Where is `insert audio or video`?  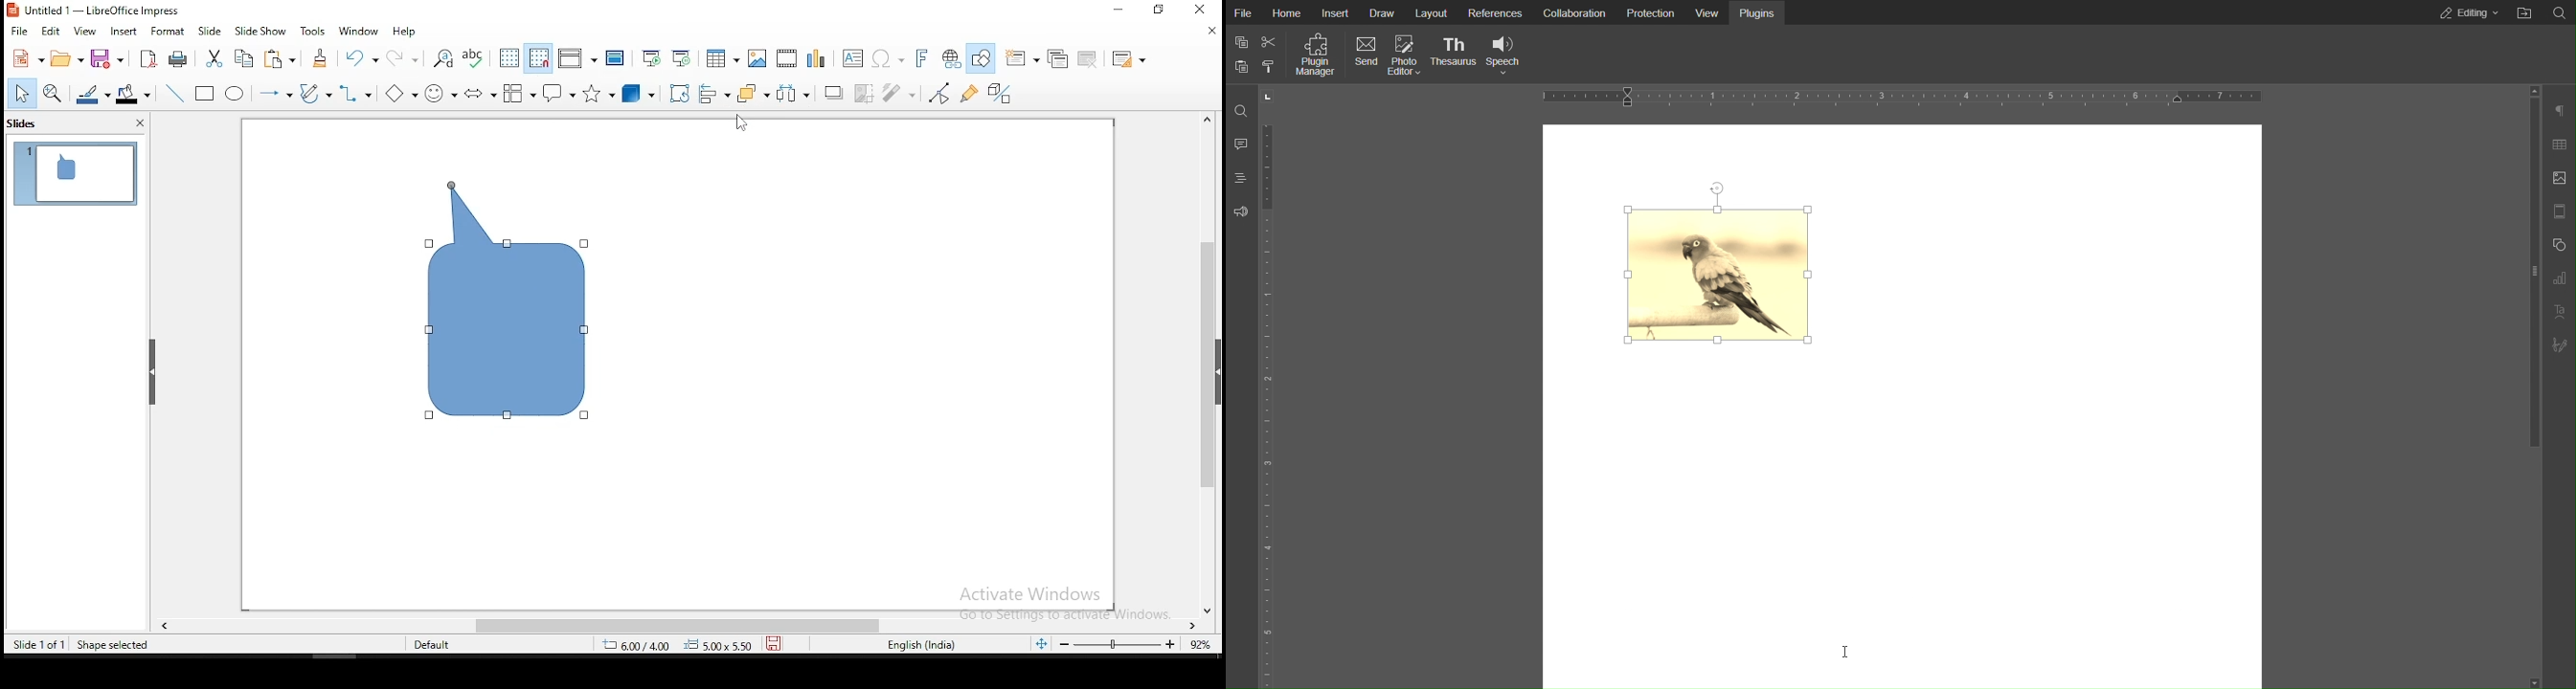 insert audio or video is located at coordinates (784, 58).